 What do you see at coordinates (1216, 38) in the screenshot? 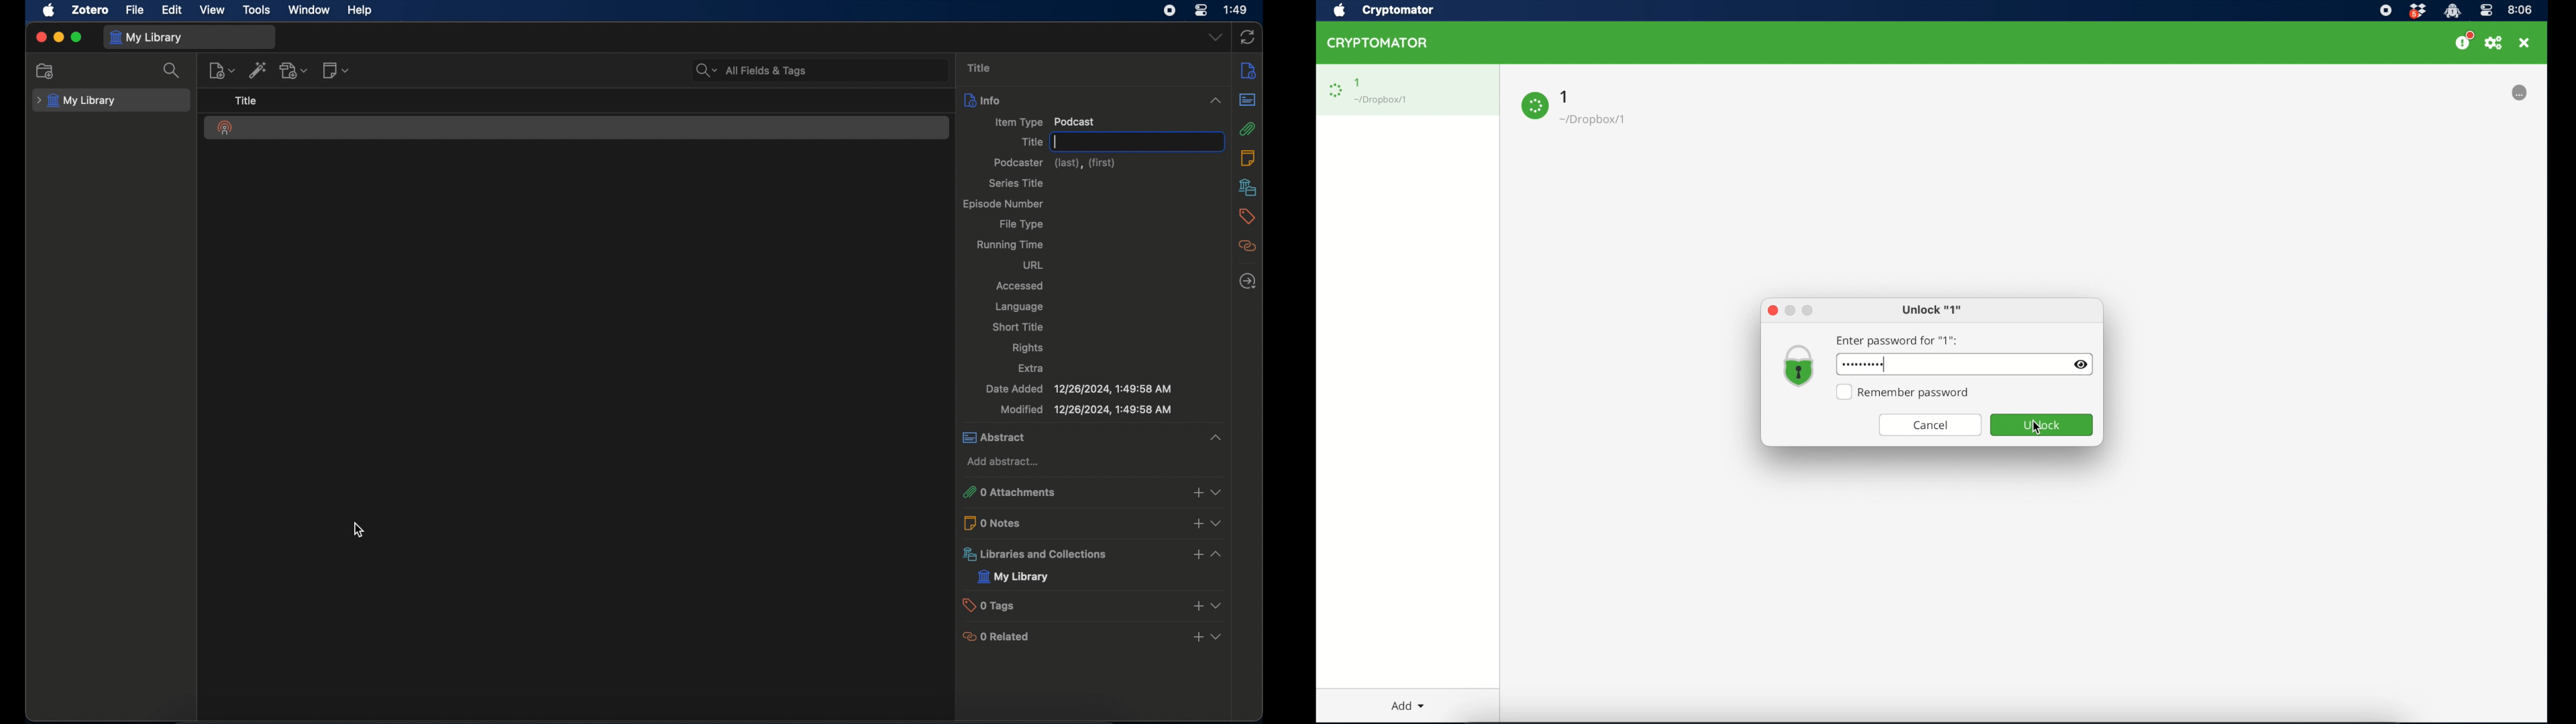
I see `dropdown` at bounding box center [1216, 38].